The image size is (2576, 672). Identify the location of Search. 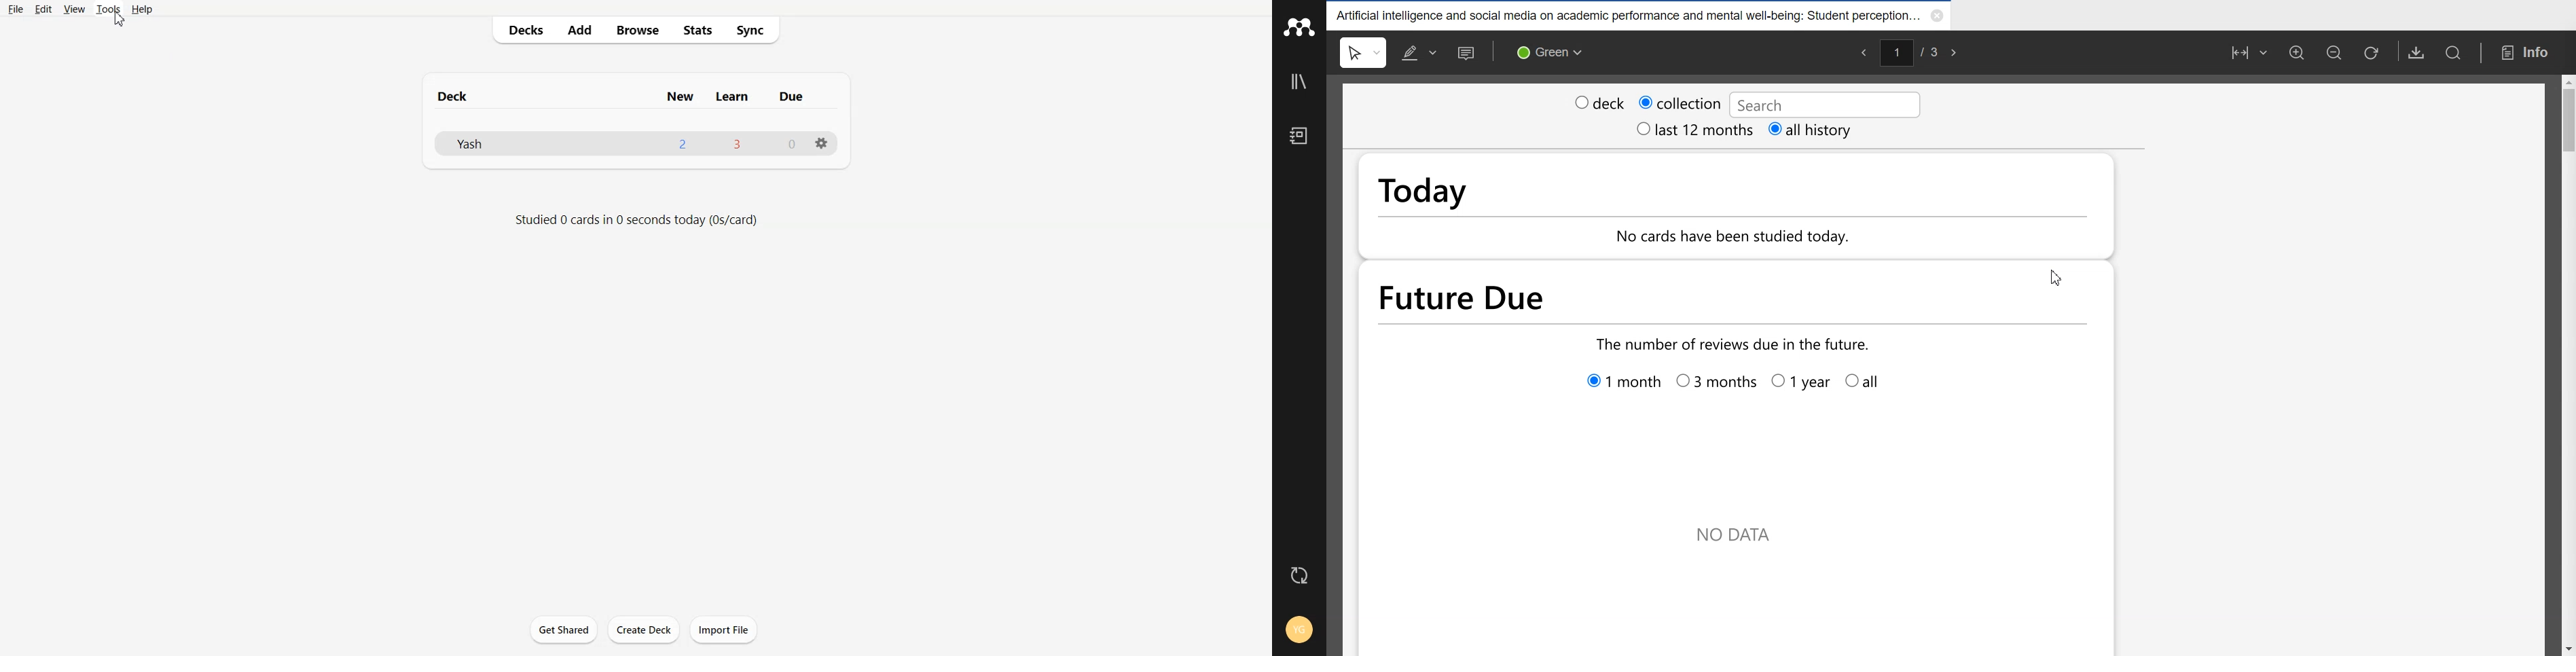
(2457, 53).